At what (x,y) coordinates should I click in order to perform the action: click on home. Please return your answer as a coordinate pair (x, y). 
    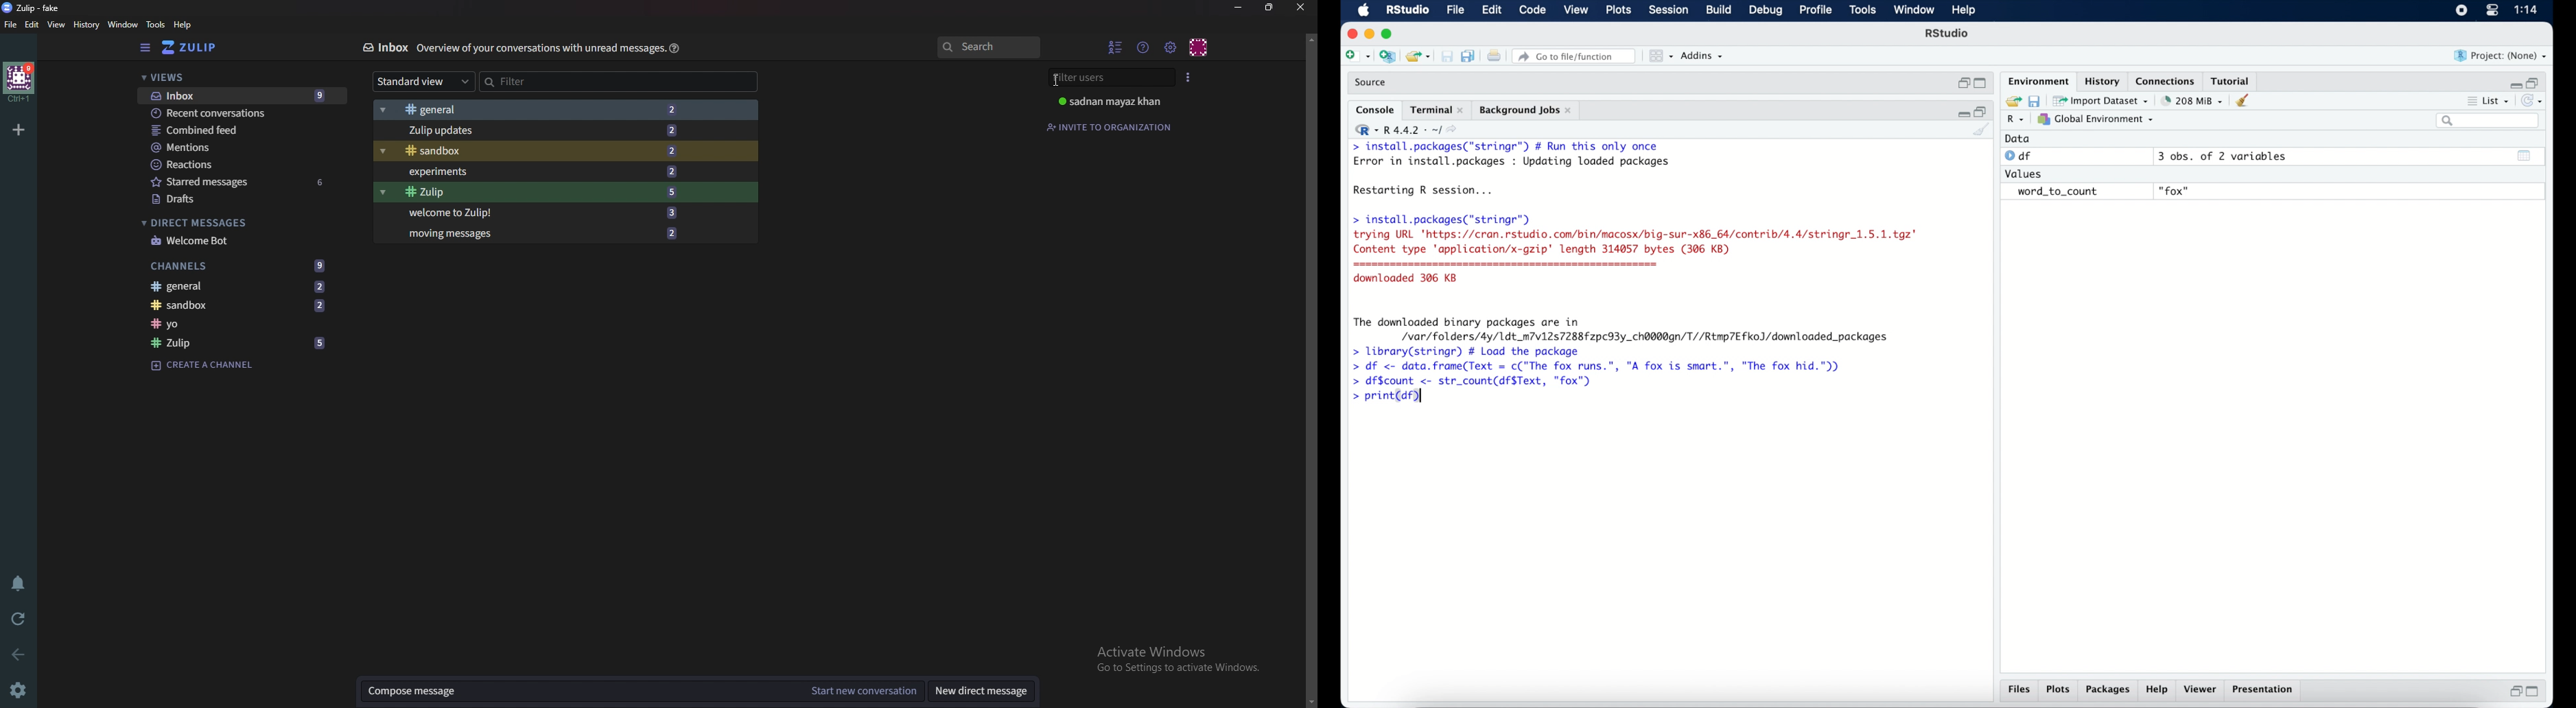
    Looking at the image, I should click on (19, 82).